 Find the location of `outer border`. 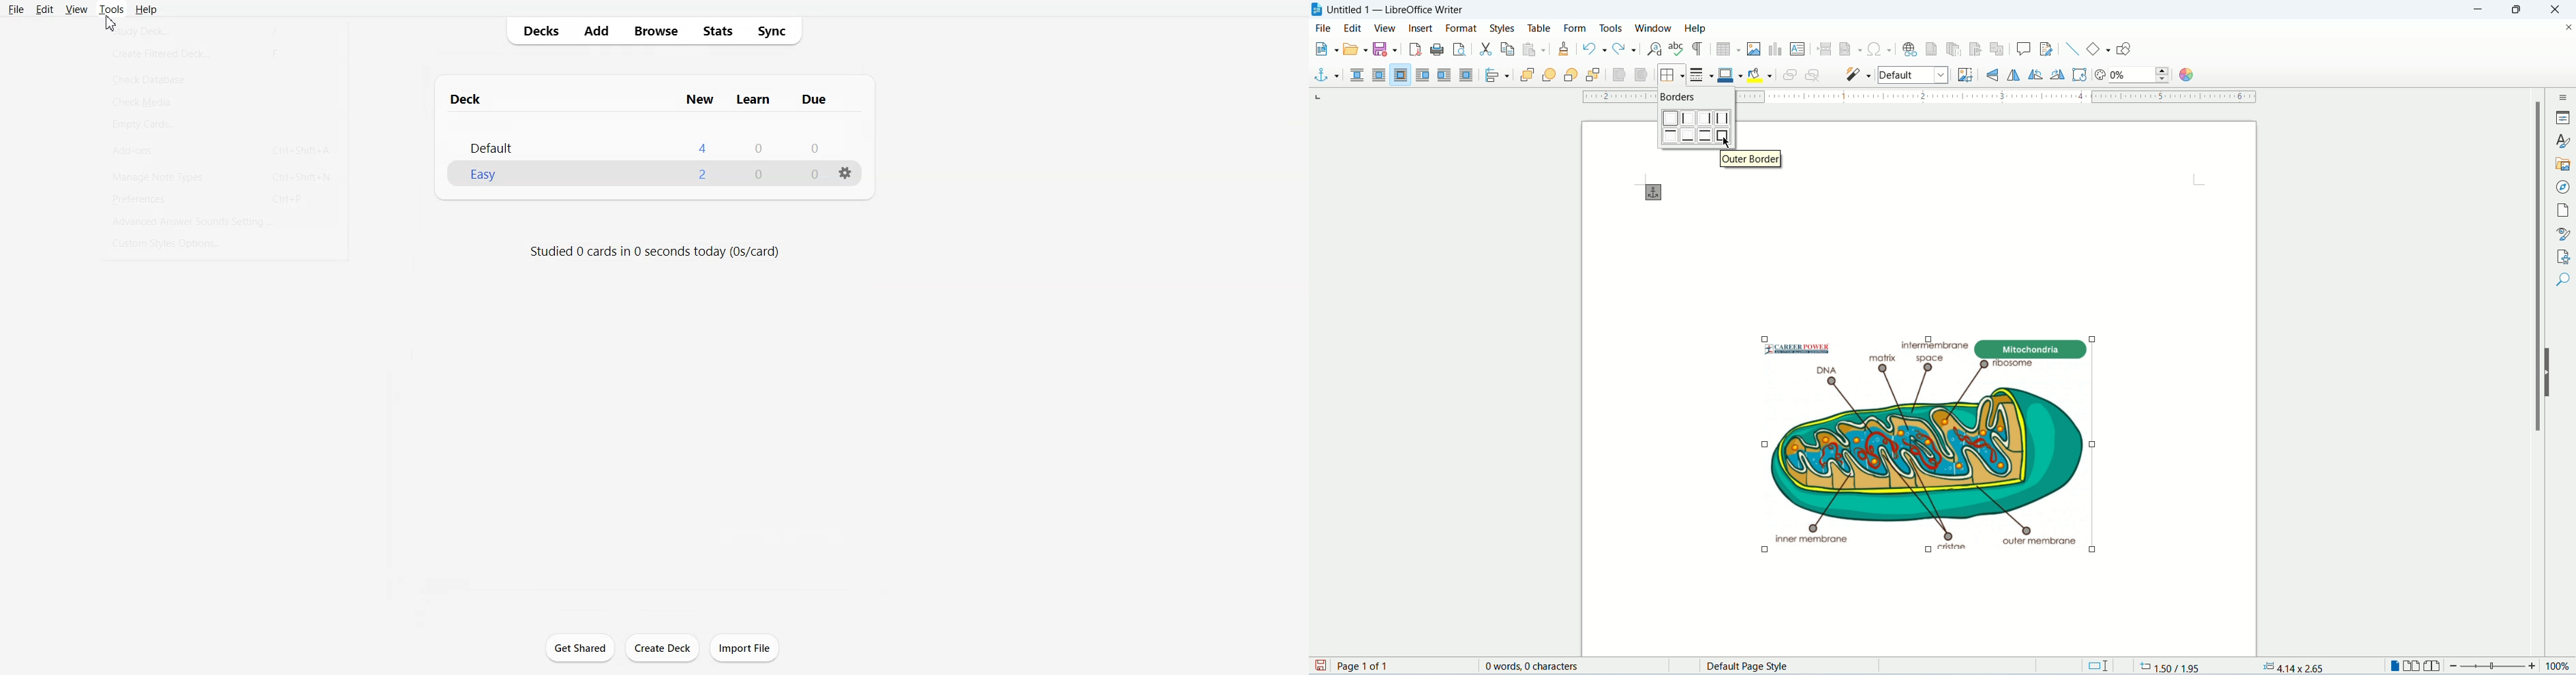

outer border is located at coordinates (1723, 135).